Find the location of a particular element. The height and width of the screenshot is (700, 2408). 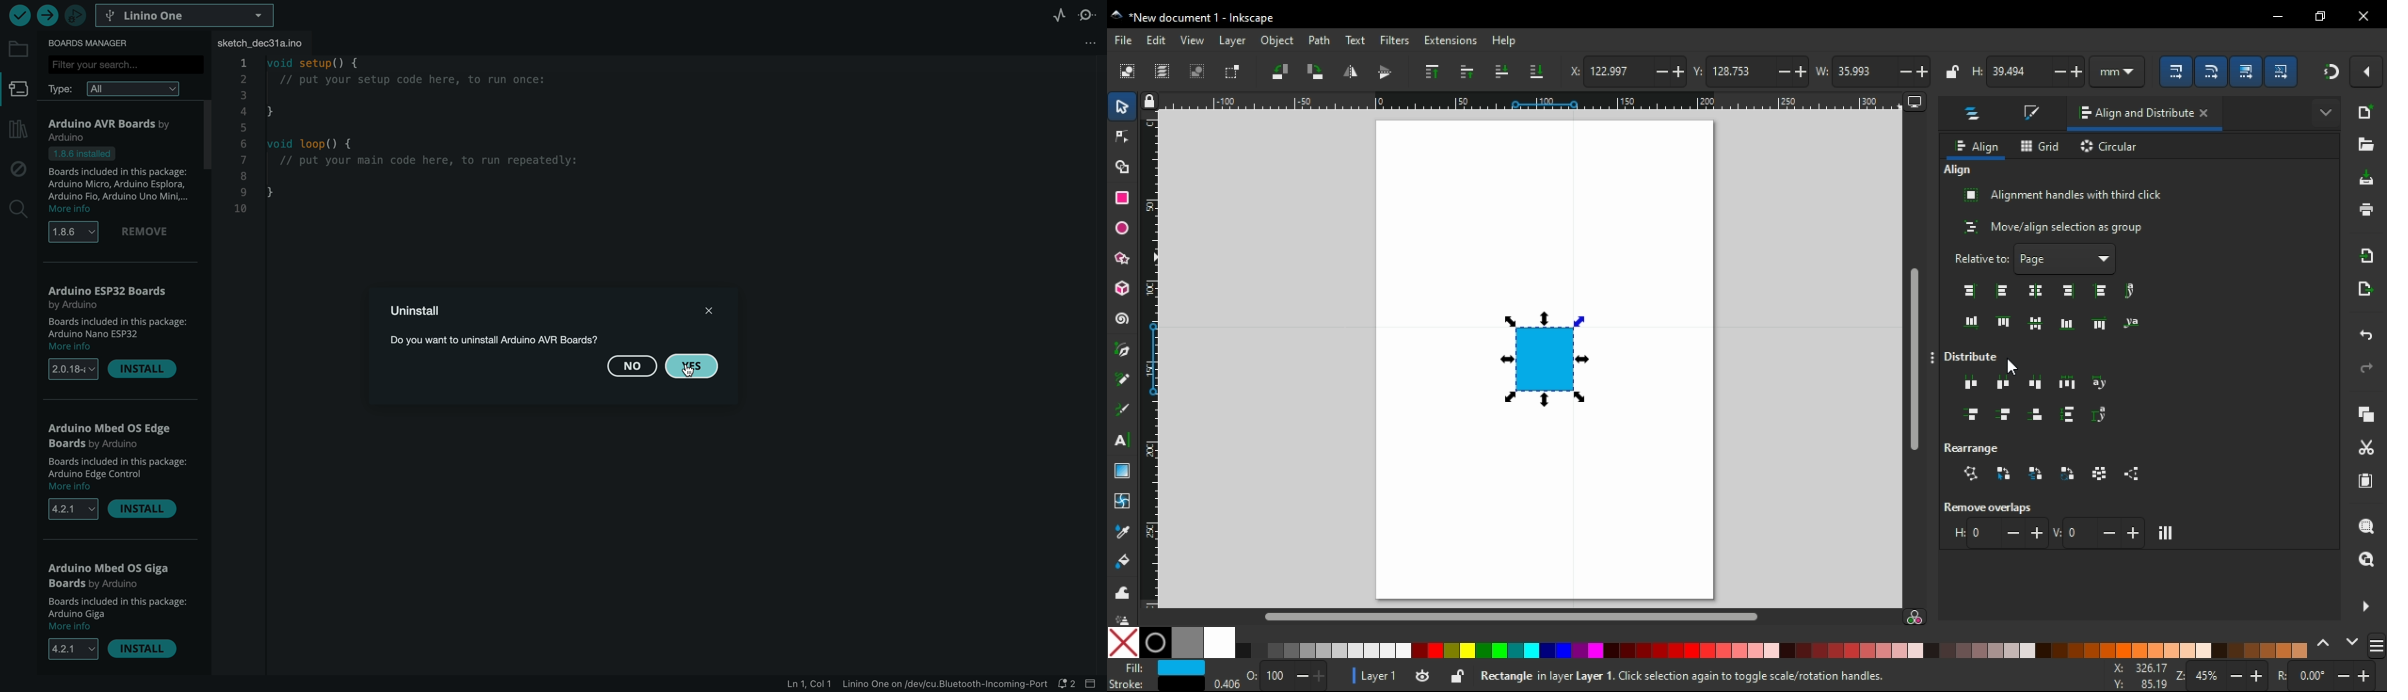

mesh tool is located at coordinates (1123, 500).